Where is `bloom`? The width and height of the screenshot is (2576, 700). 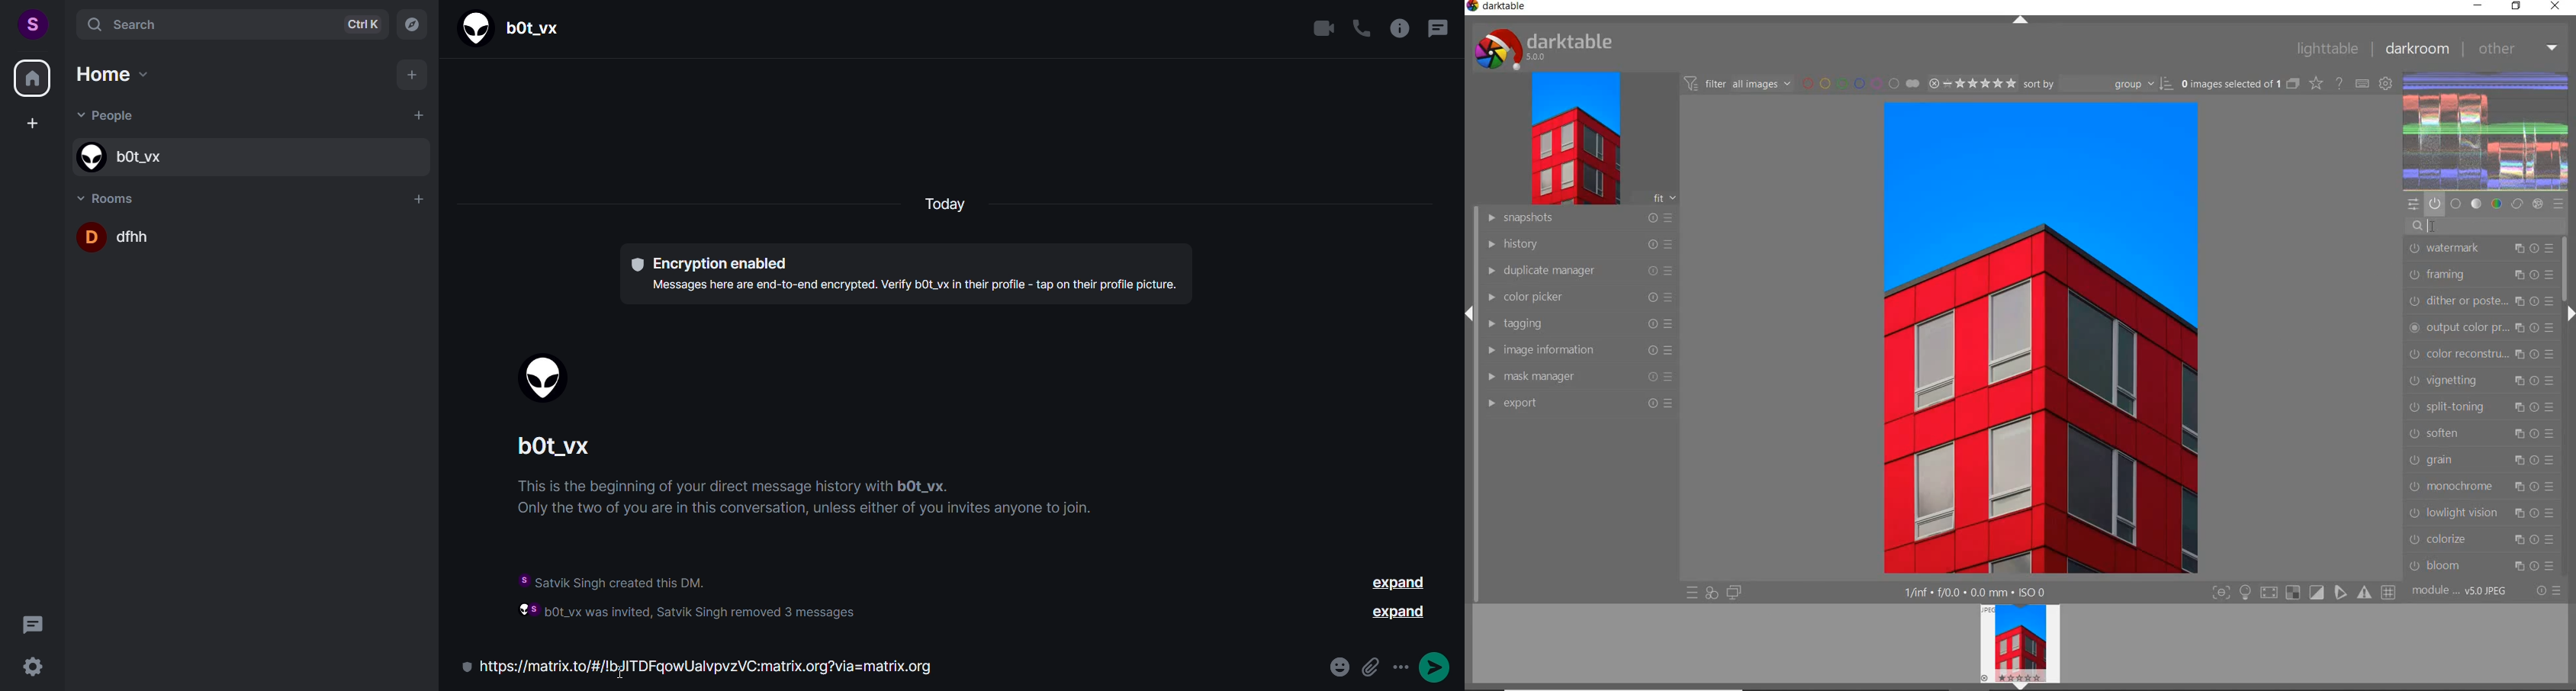 bloom is located at coordinates (2481, 563).